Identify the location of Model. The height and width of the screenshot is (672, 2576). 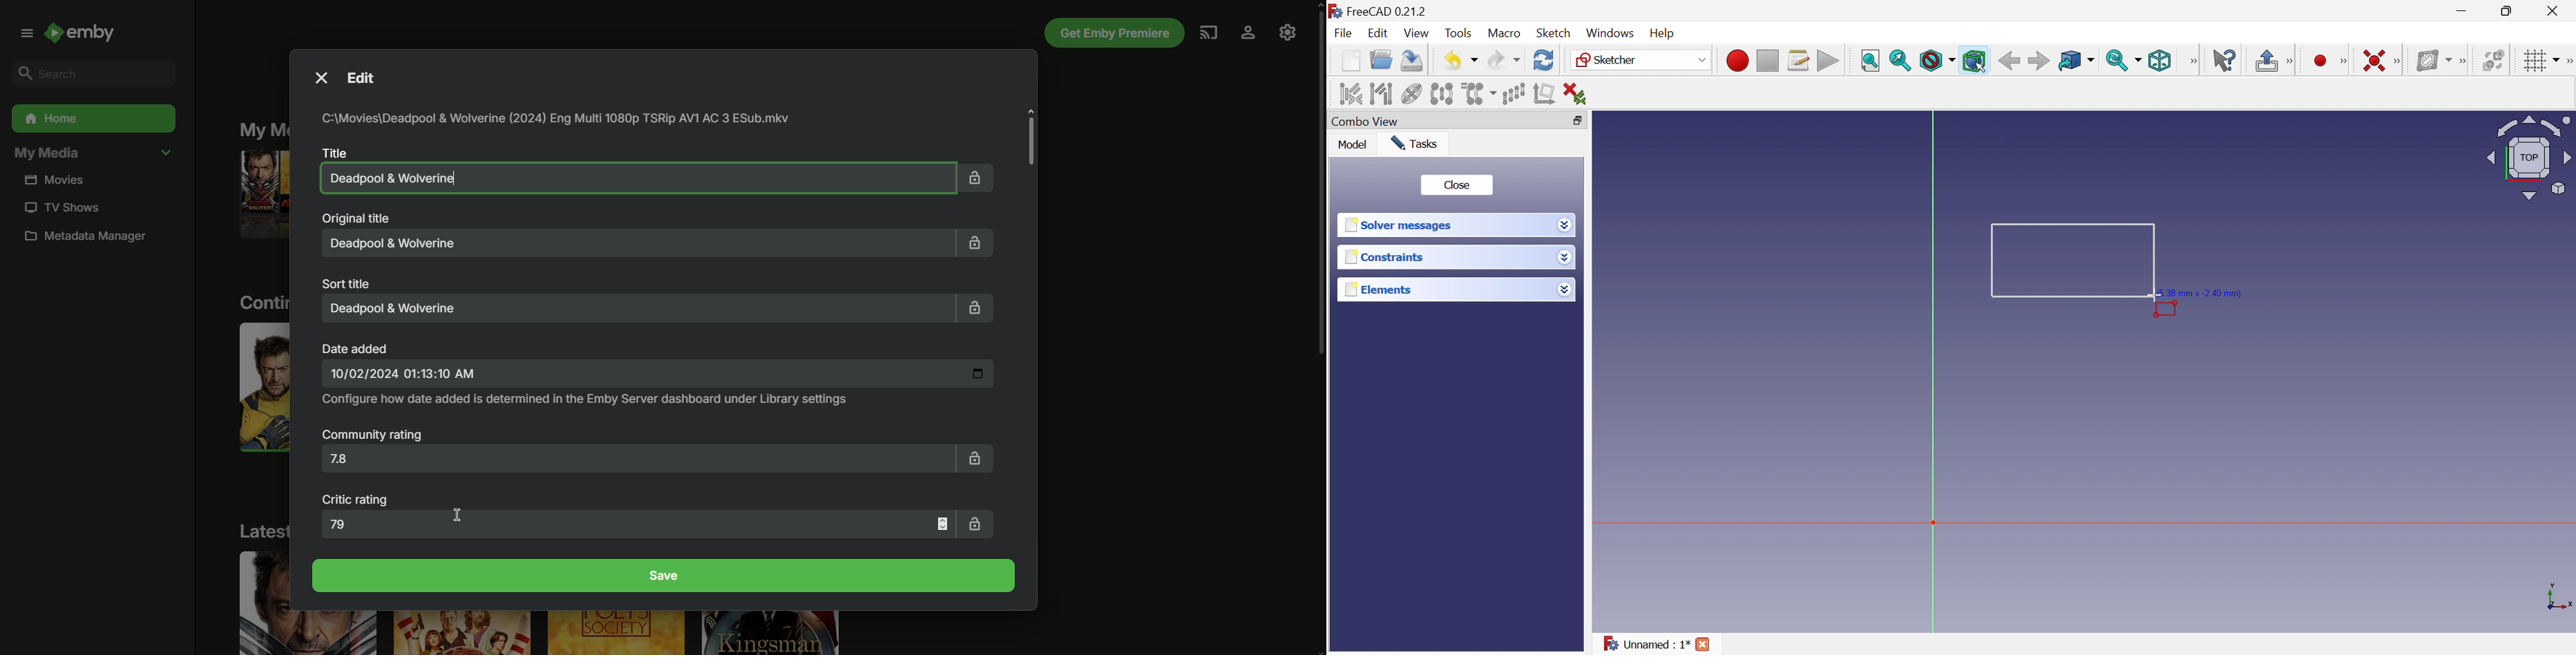
(1352, 145).